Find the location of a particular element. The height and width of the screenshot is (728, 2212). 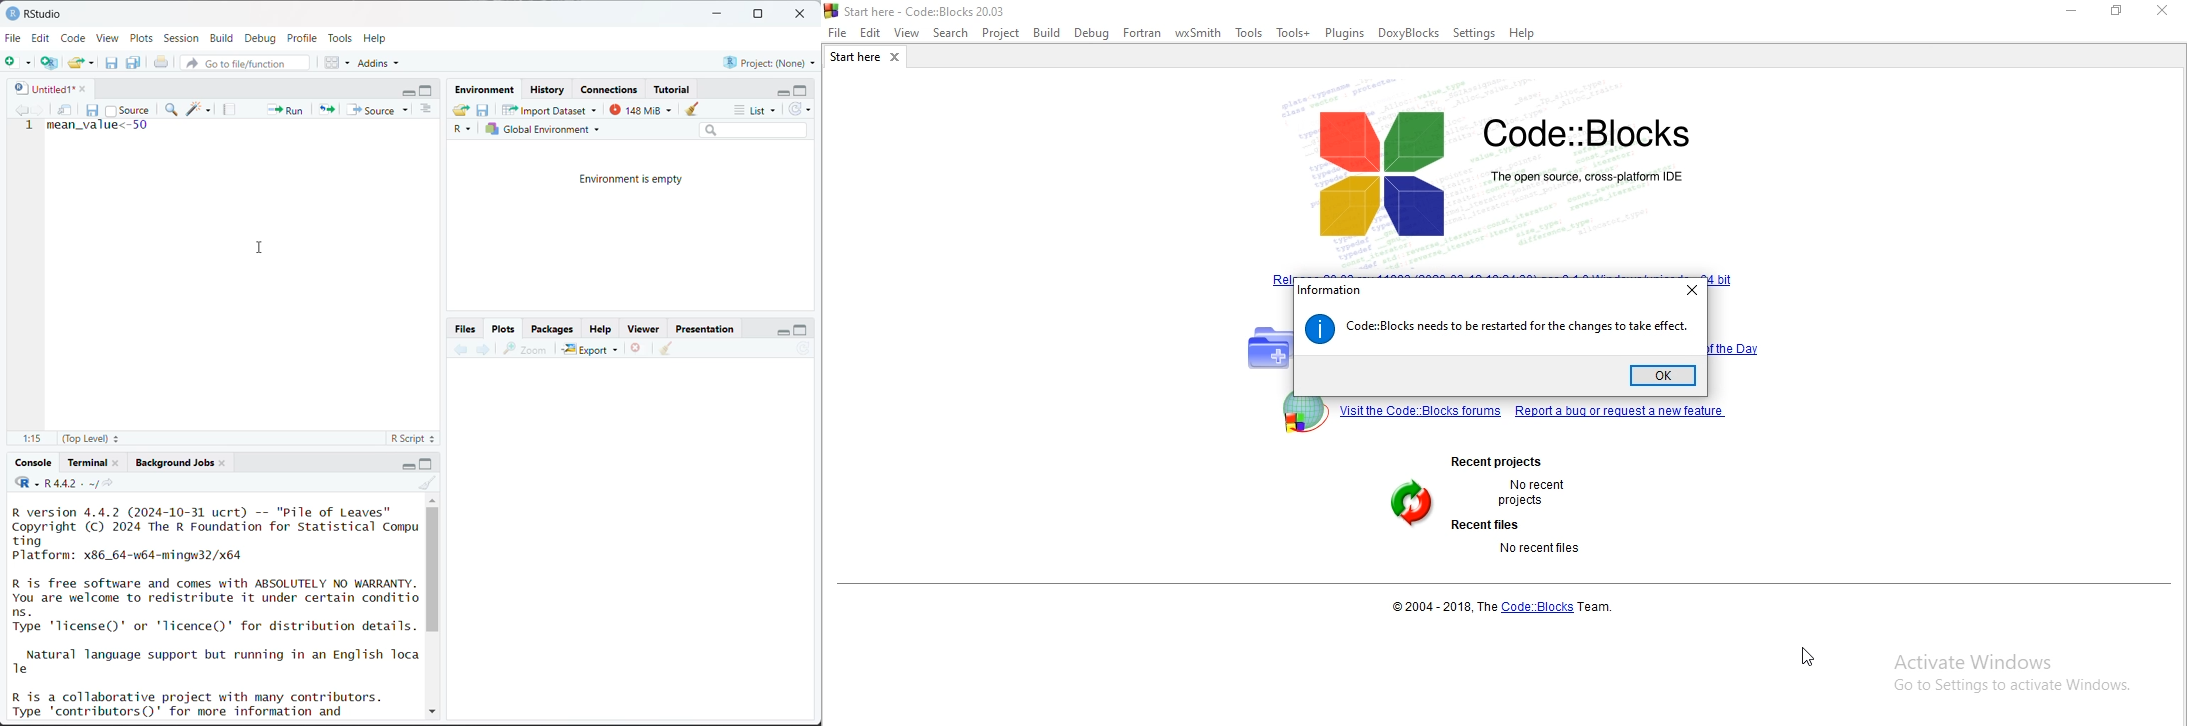

zoom is located at coordinates (525, 349).